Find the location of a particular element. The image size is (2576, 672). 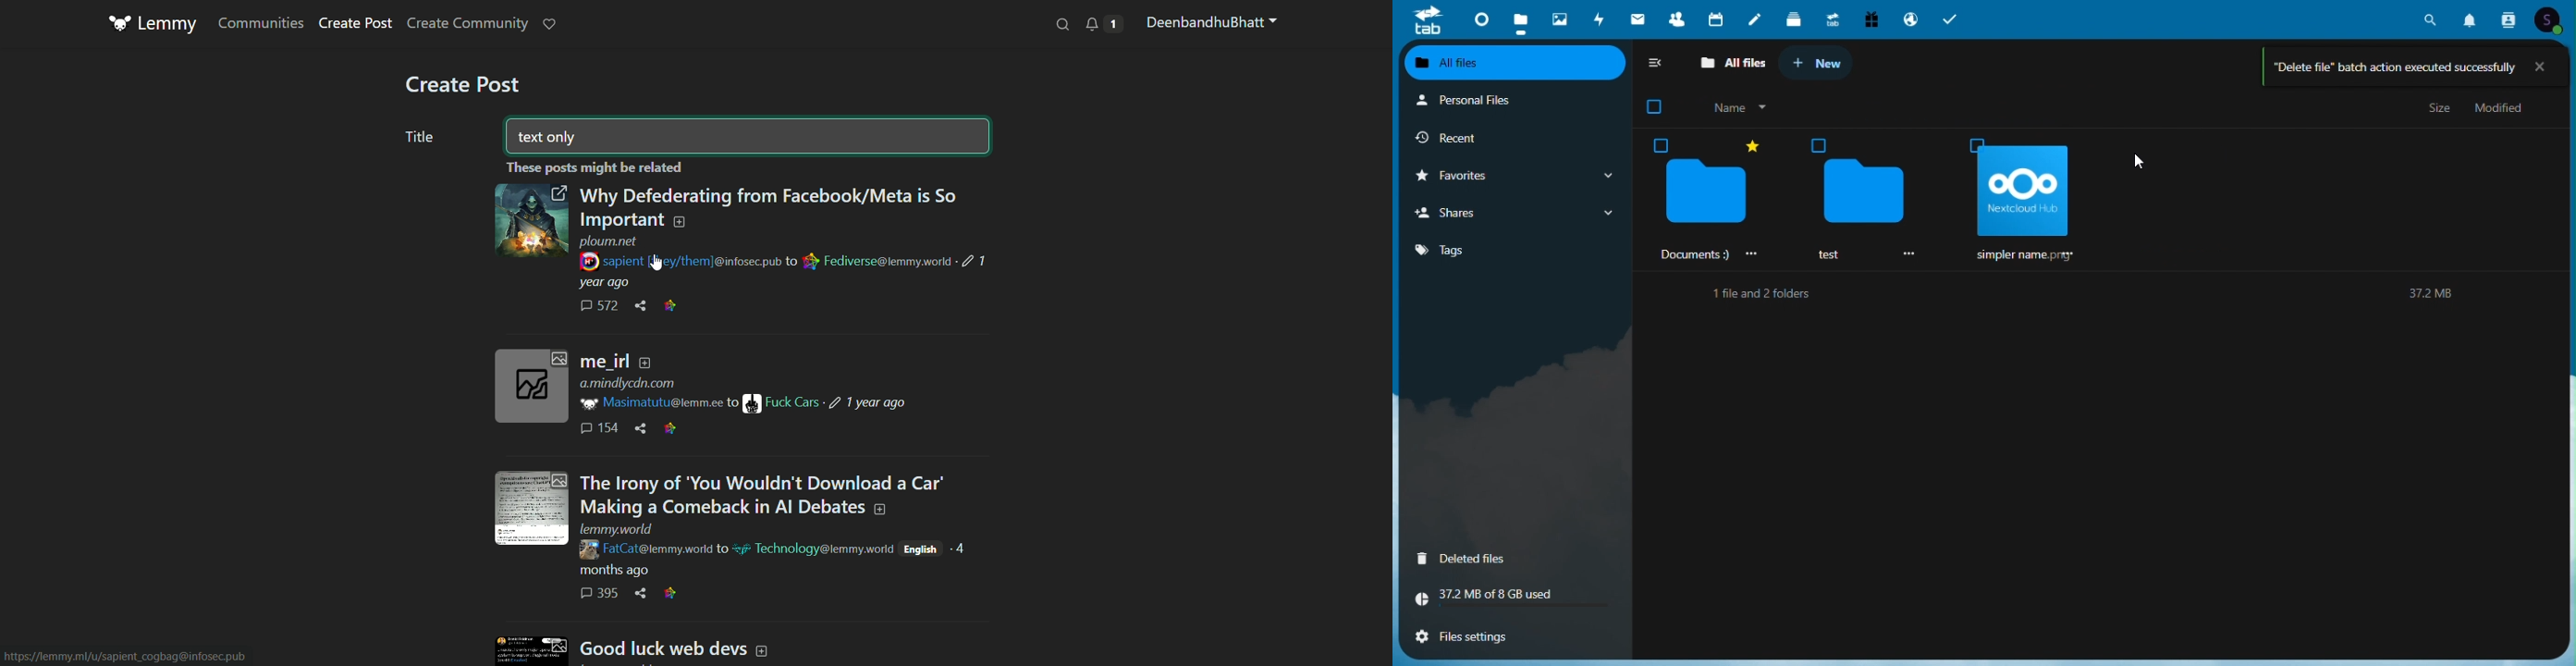

email hosting is located at coordinates (1910, 16).